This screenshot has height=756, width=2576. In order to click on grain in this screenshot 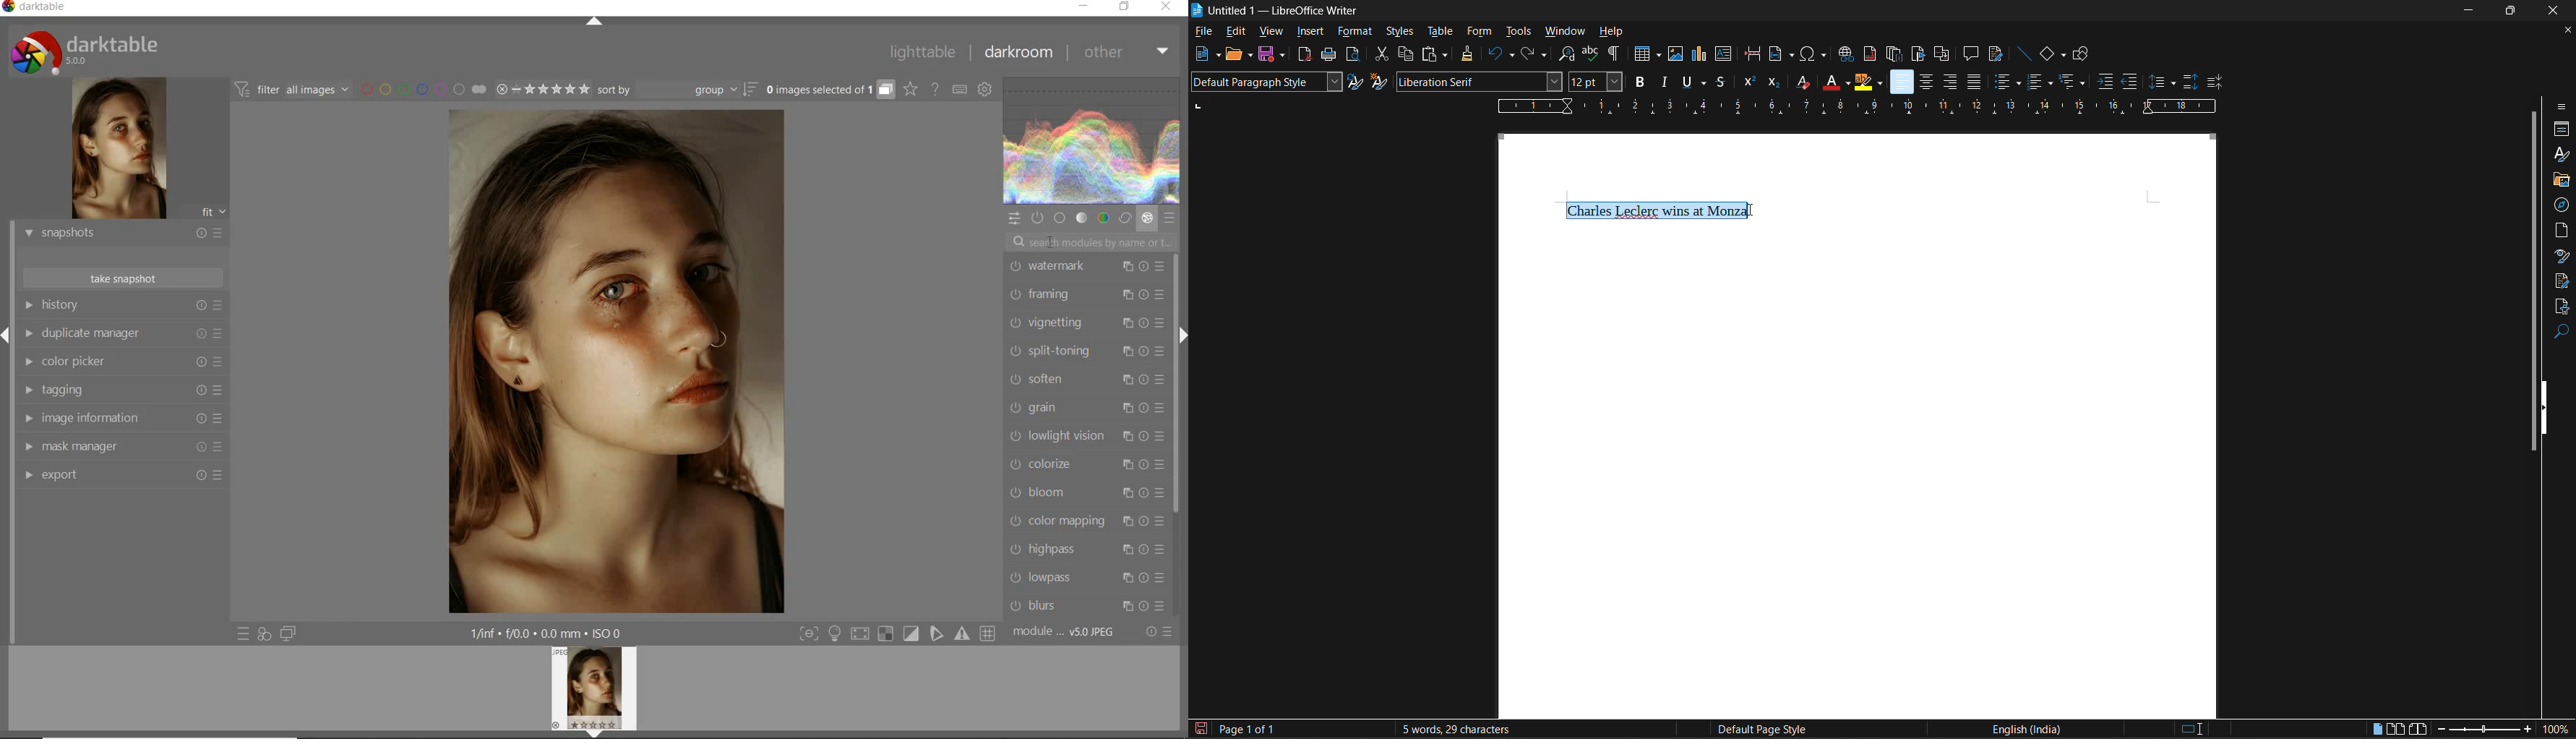, I will do `click(1086, 409)`.